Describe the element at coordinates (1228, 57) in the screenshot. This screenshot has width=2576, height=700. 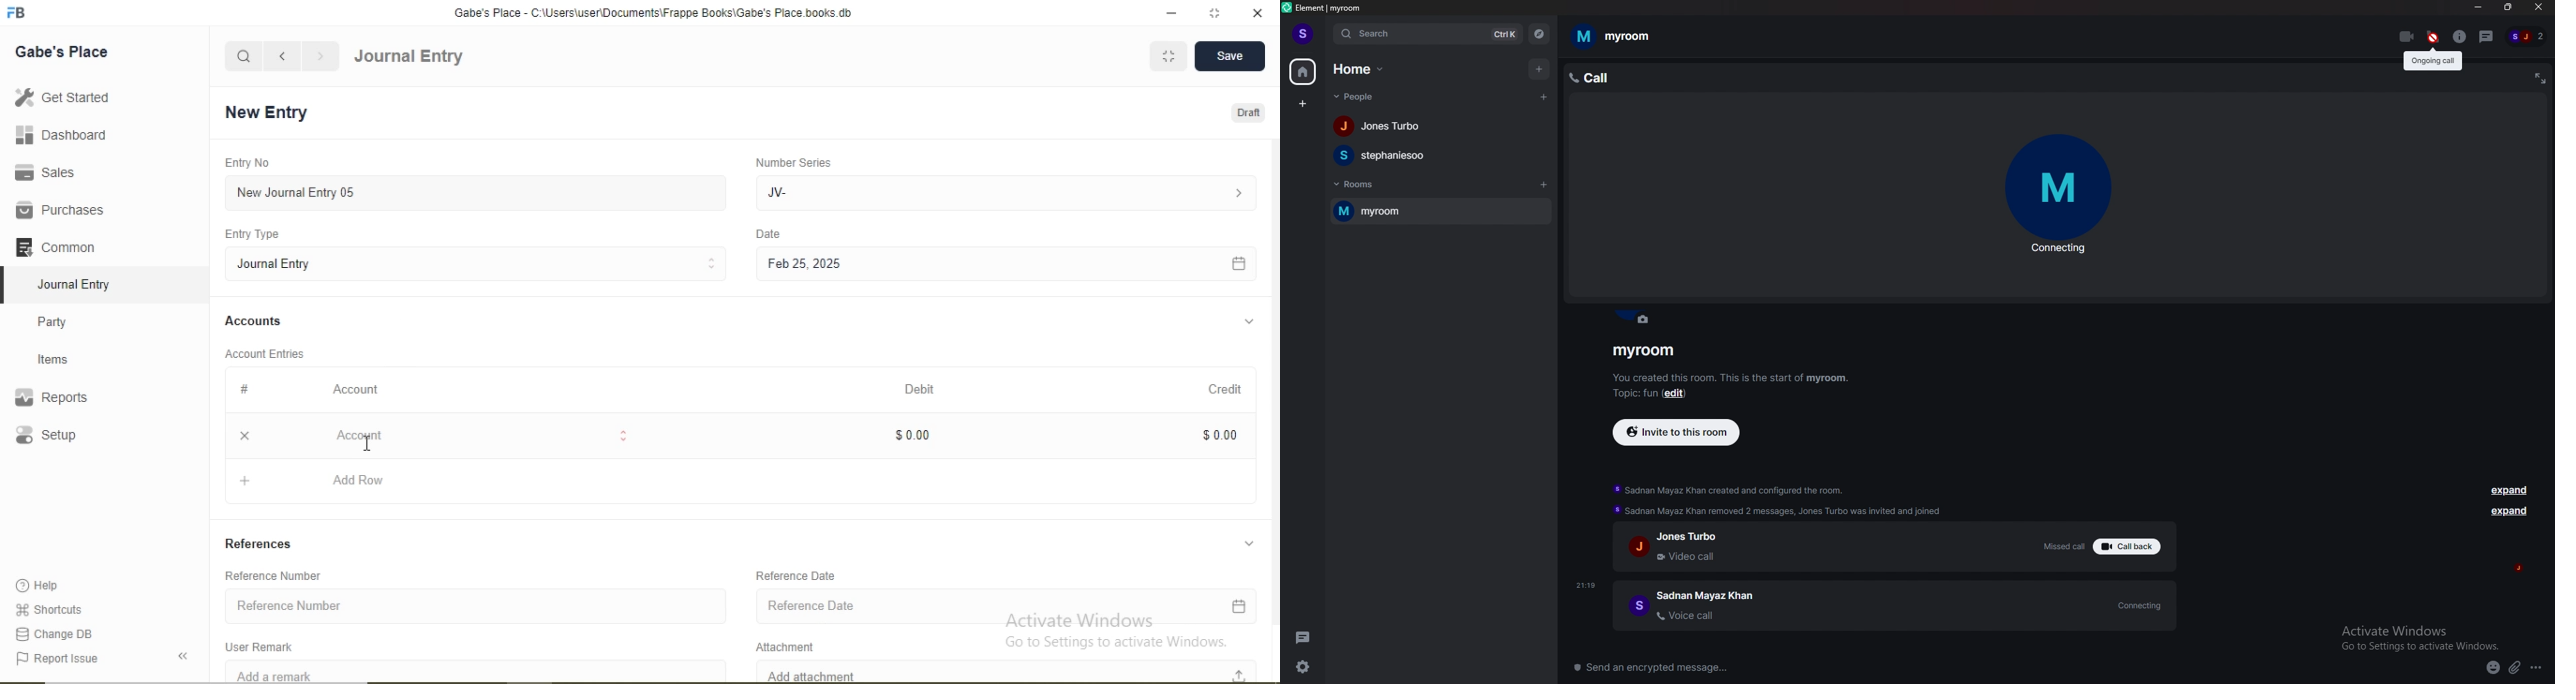
I see `Save` at that location.